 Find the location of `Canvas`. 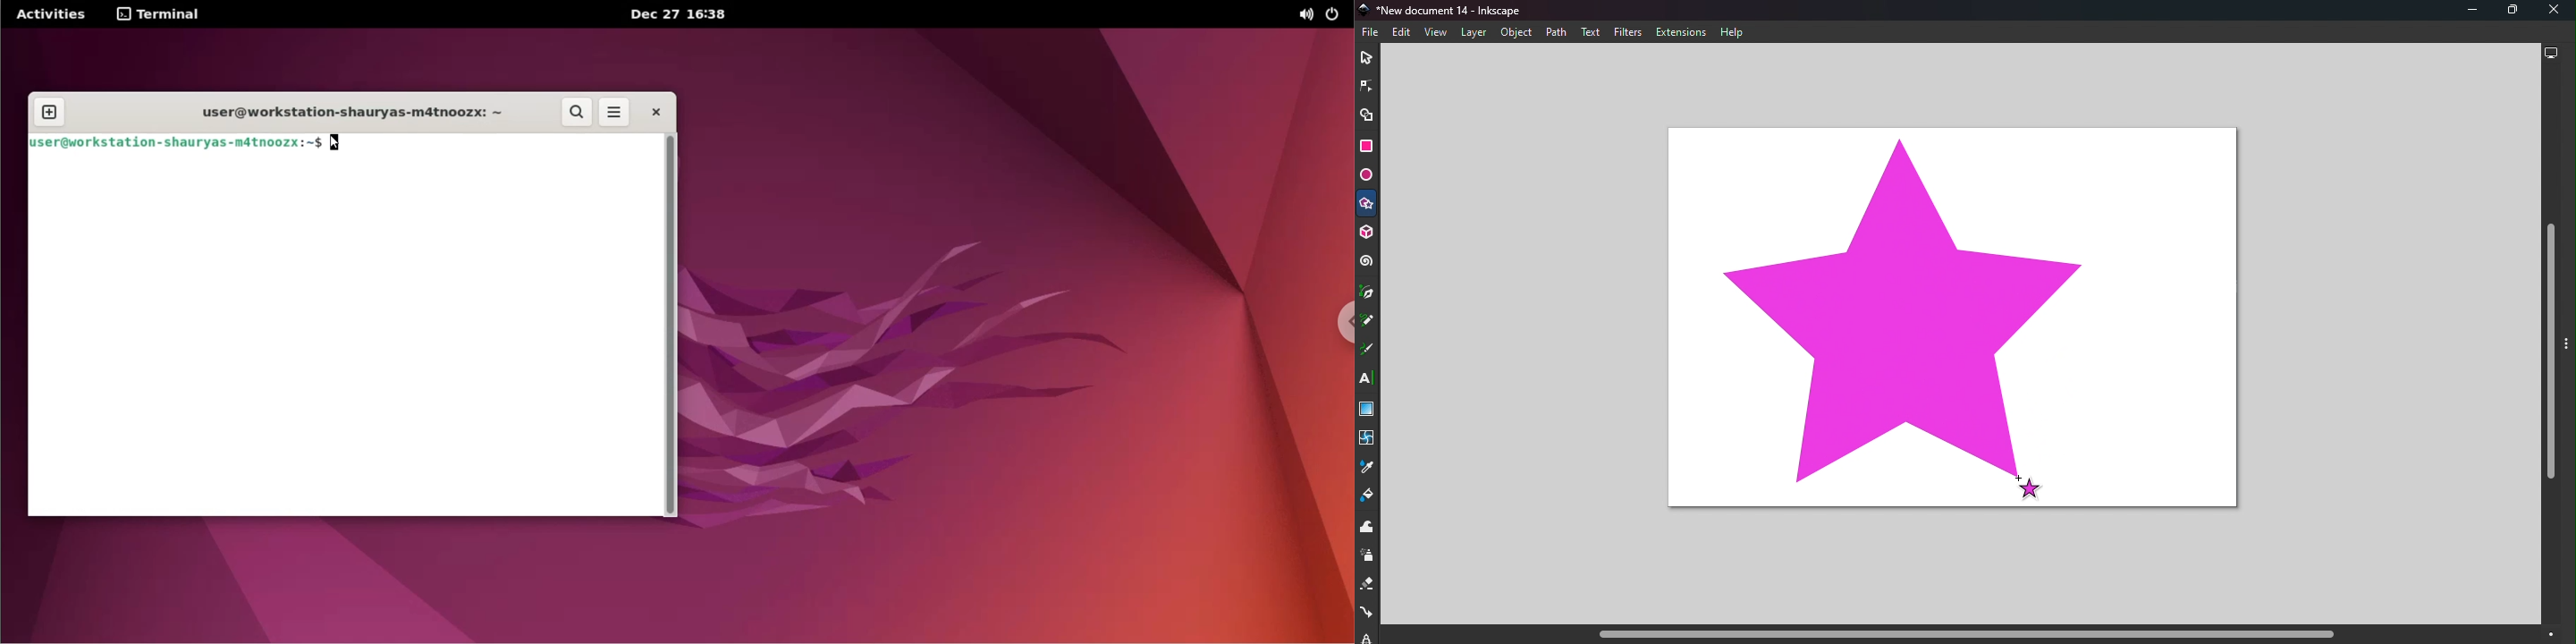

Canvas is located at coordinates (1955, 318).